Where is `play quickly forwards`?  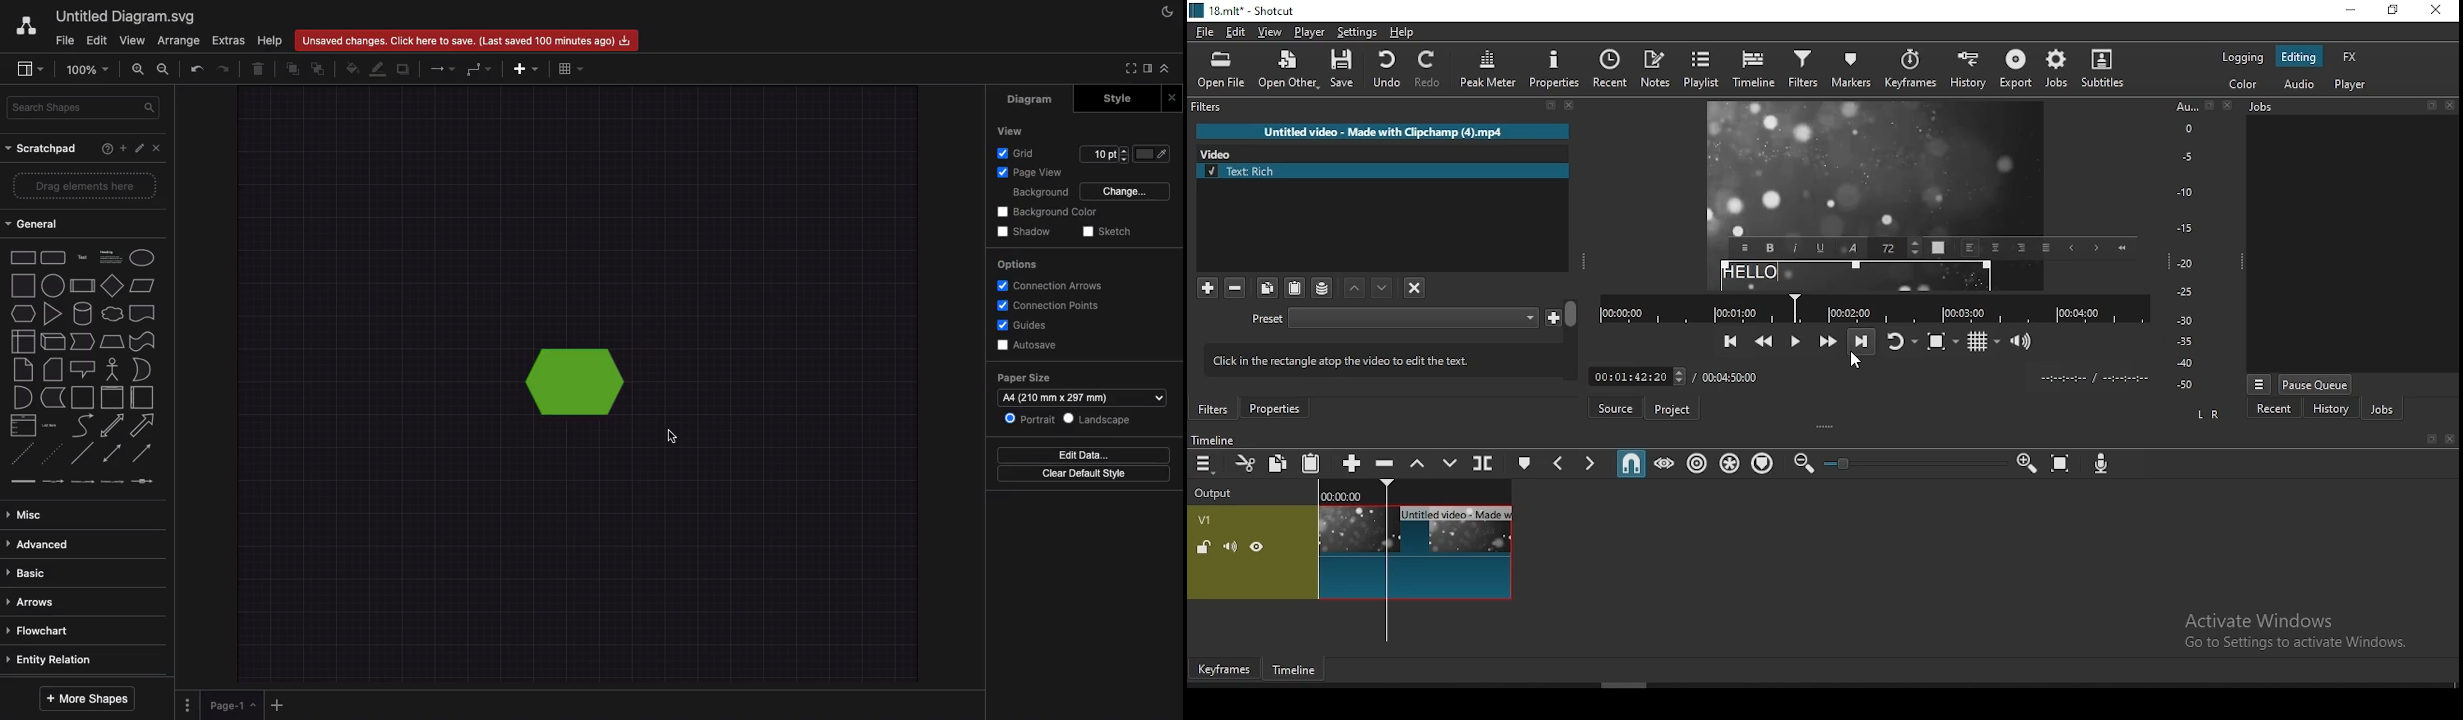
play quickly forwards is located at coordinates (1830, 340).